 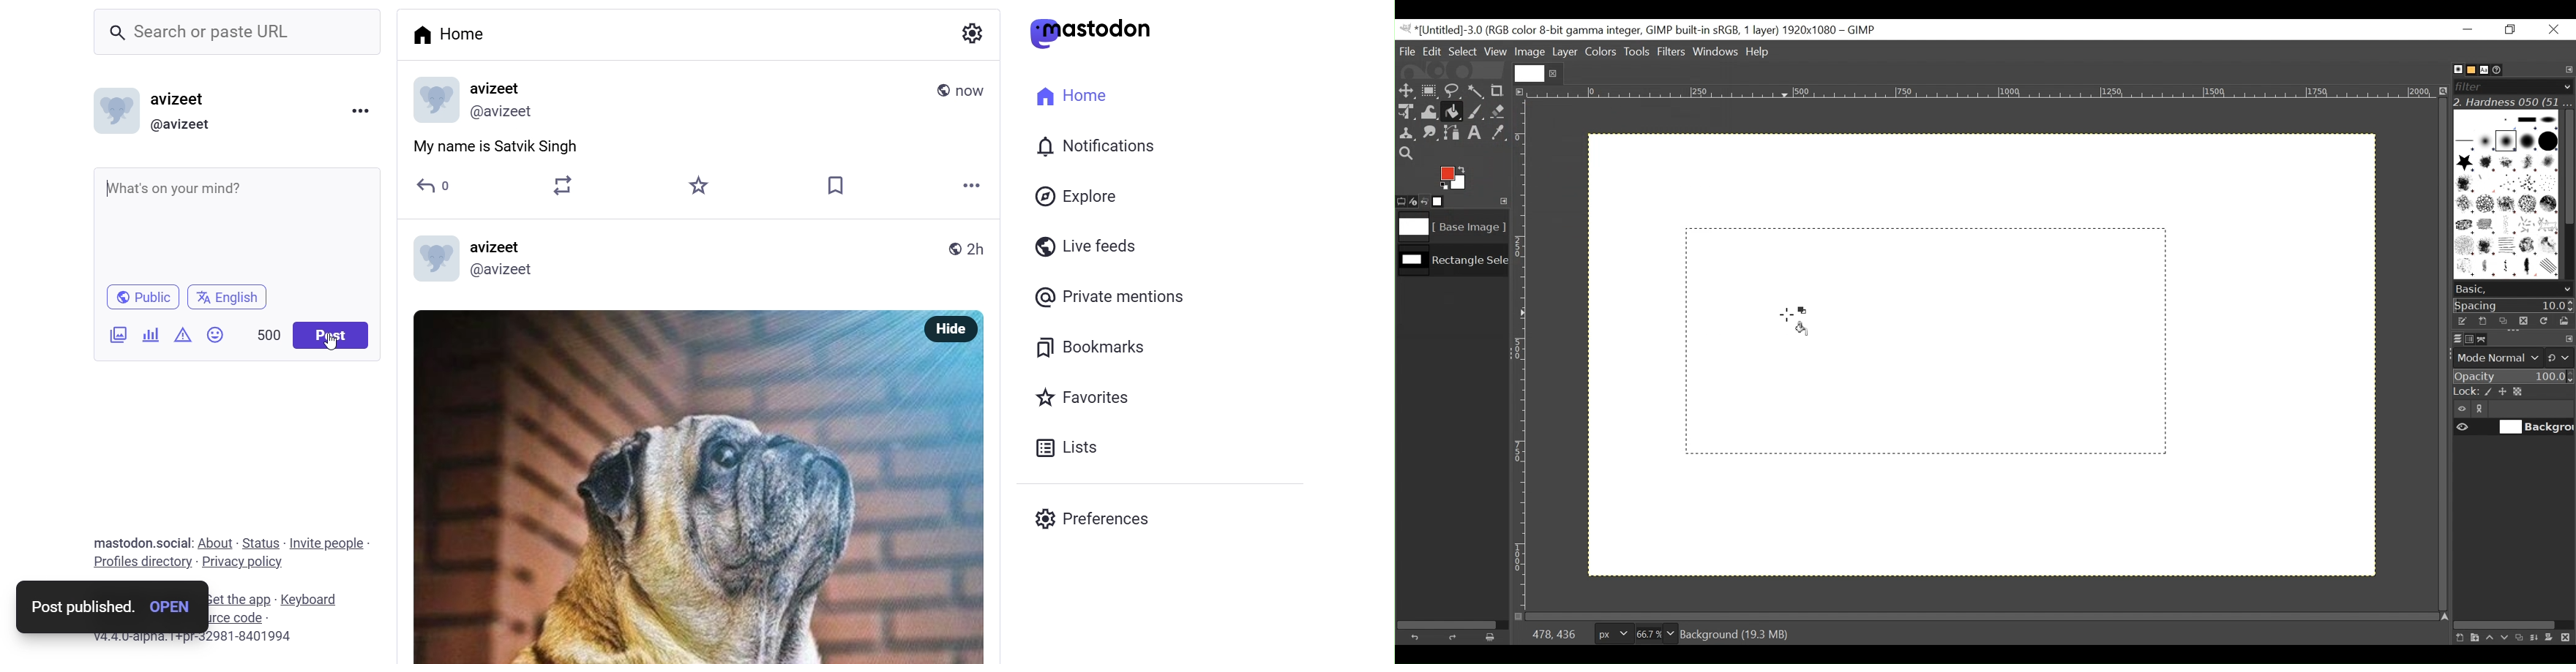 I want to click on Lock, so click(x=2513, y=392).